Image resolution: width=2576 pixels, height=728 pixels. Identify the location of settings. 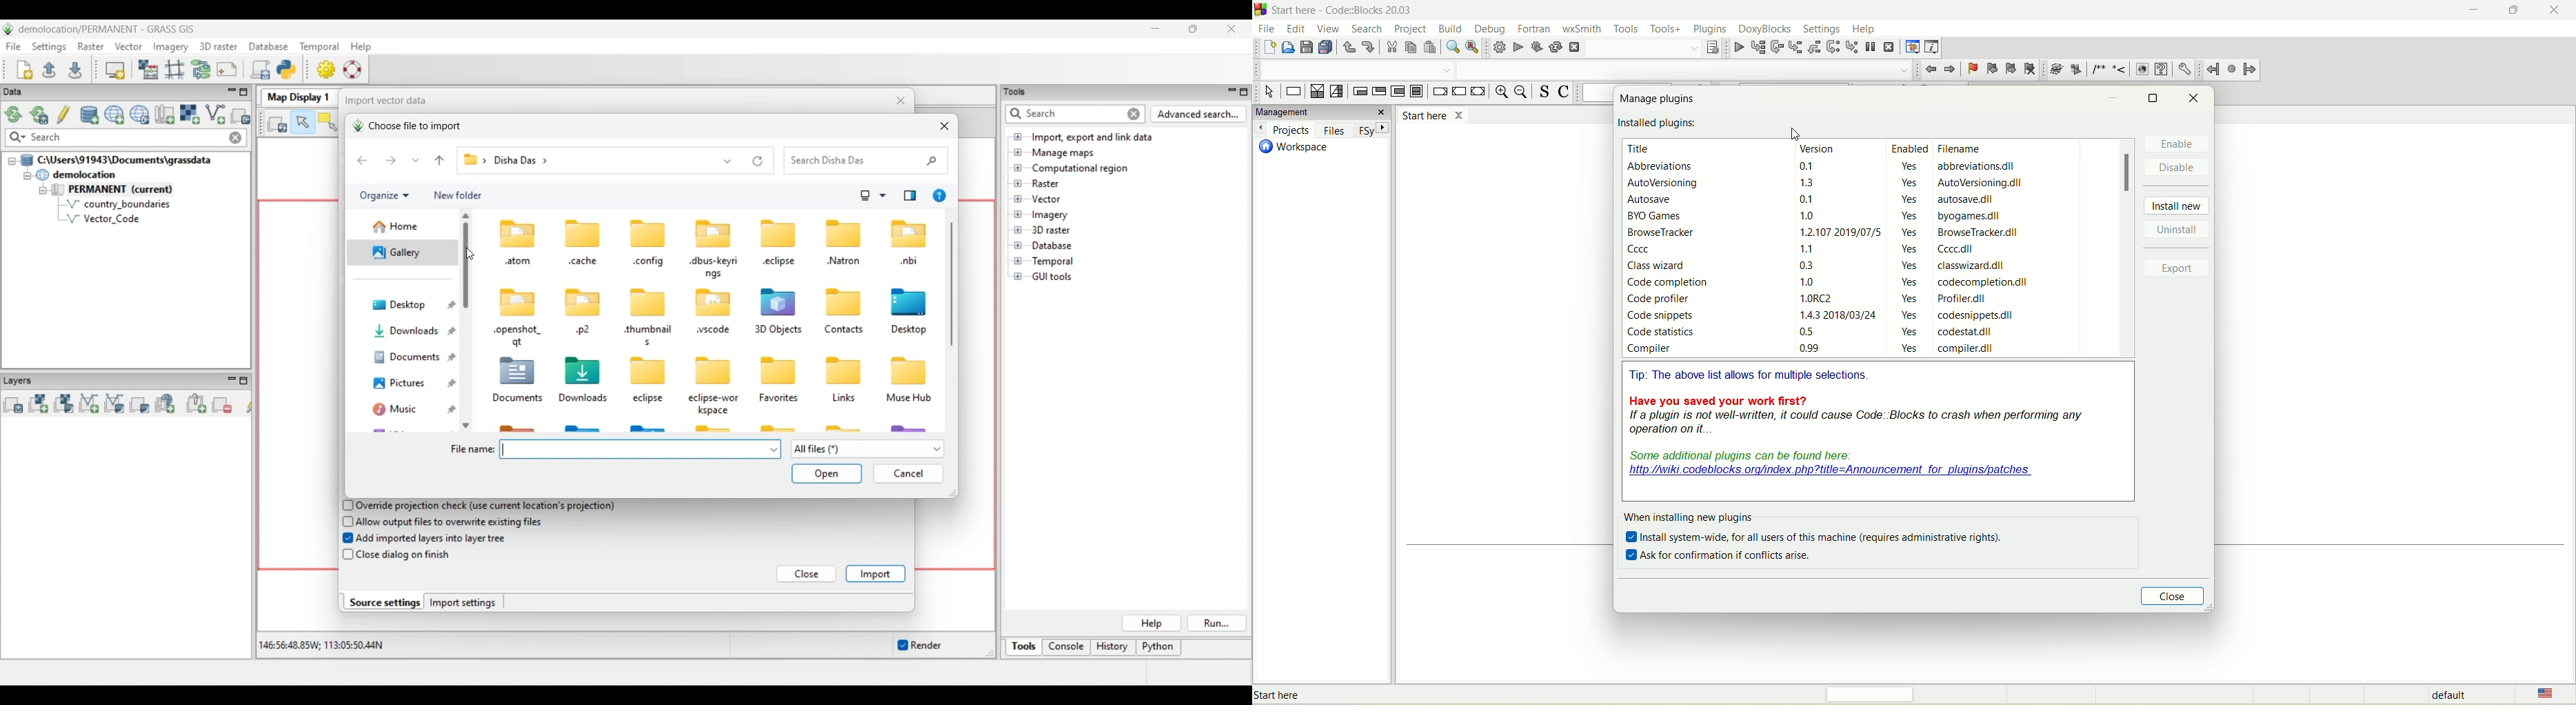
(1822, 28).